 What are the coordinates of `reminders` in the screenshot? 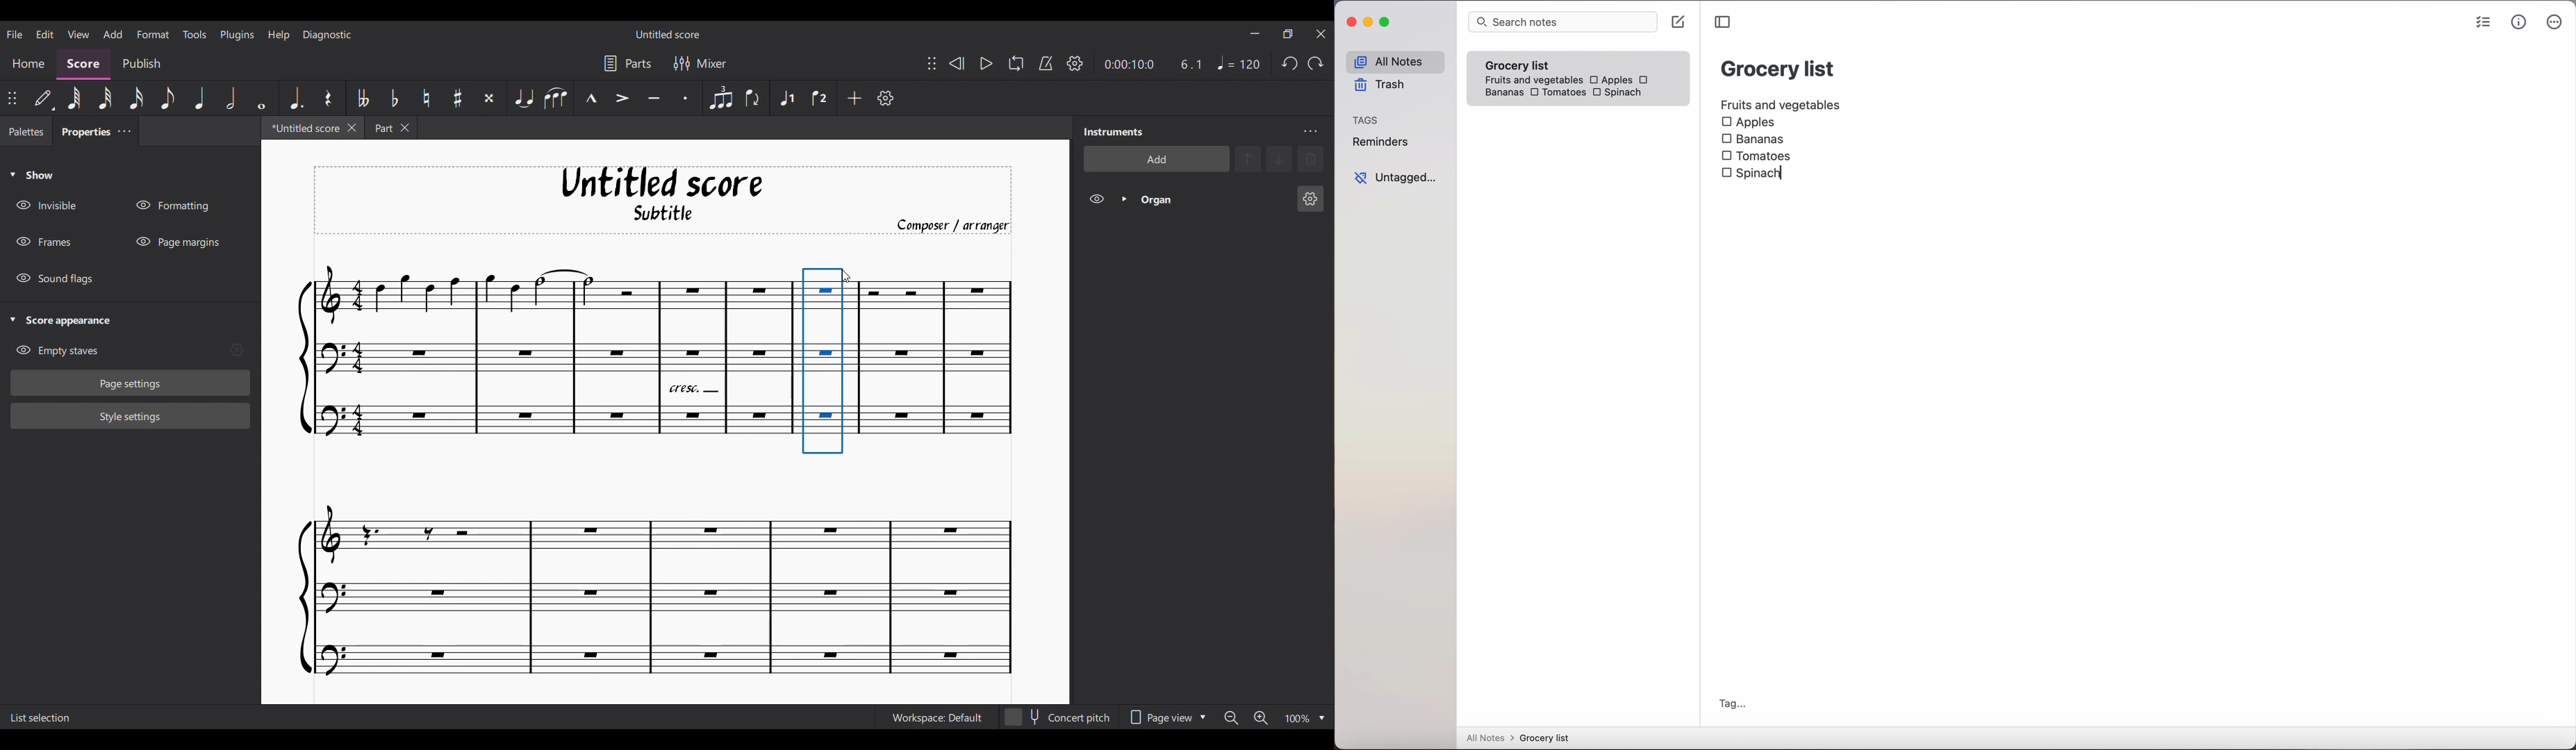 It's located at (1380, 144).